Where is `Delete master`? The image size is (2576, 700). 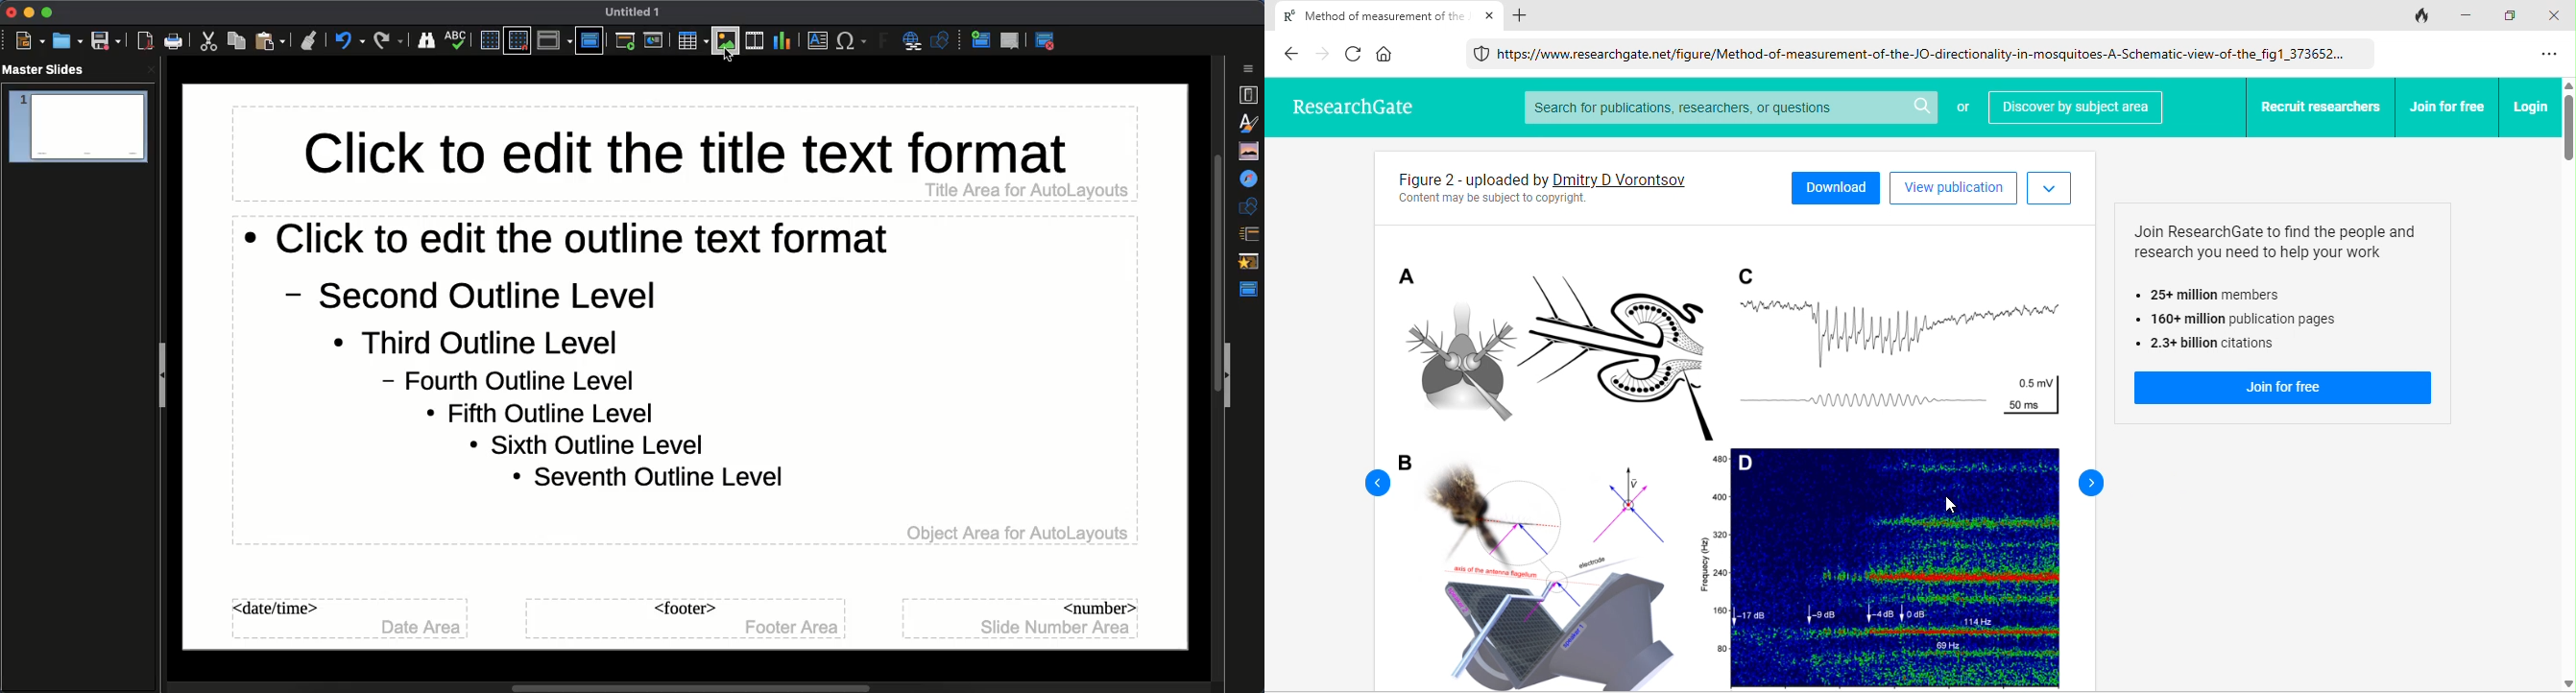
Delete master is located at coordinates (1011, 40).